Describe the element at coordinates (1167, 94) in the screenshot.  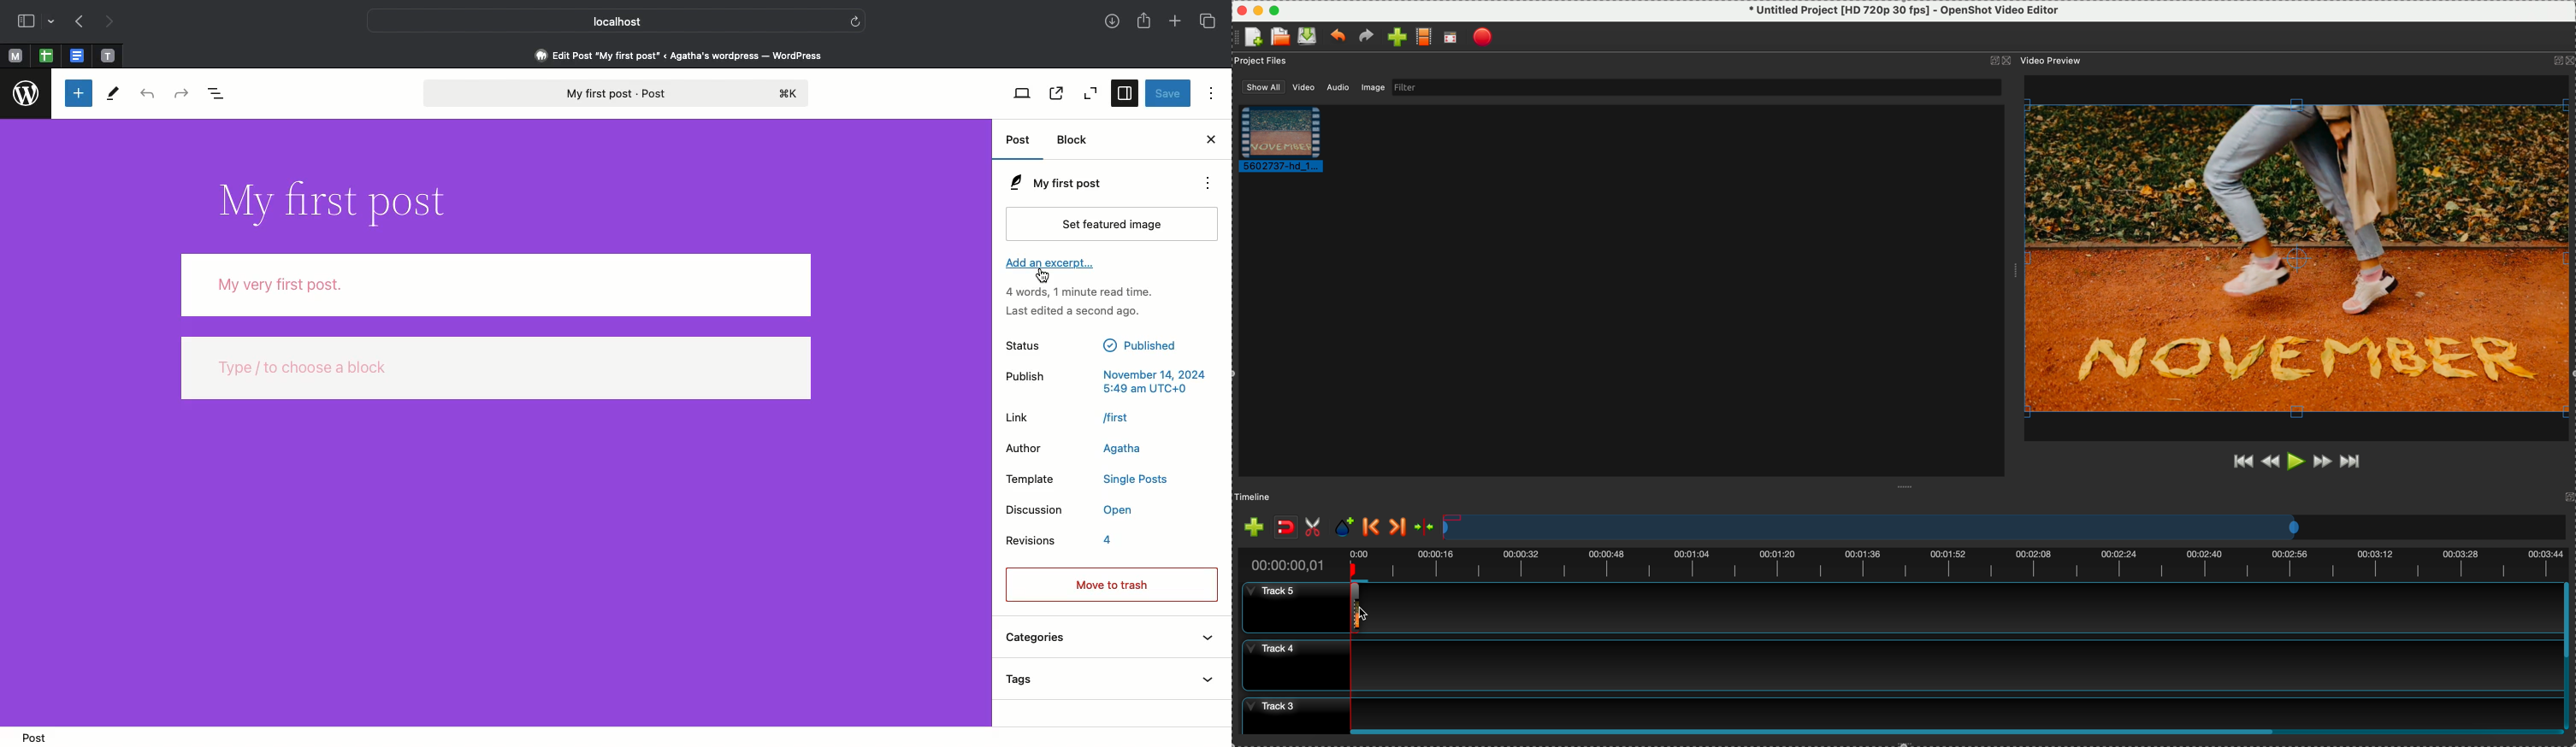
I see `Save` at that location.